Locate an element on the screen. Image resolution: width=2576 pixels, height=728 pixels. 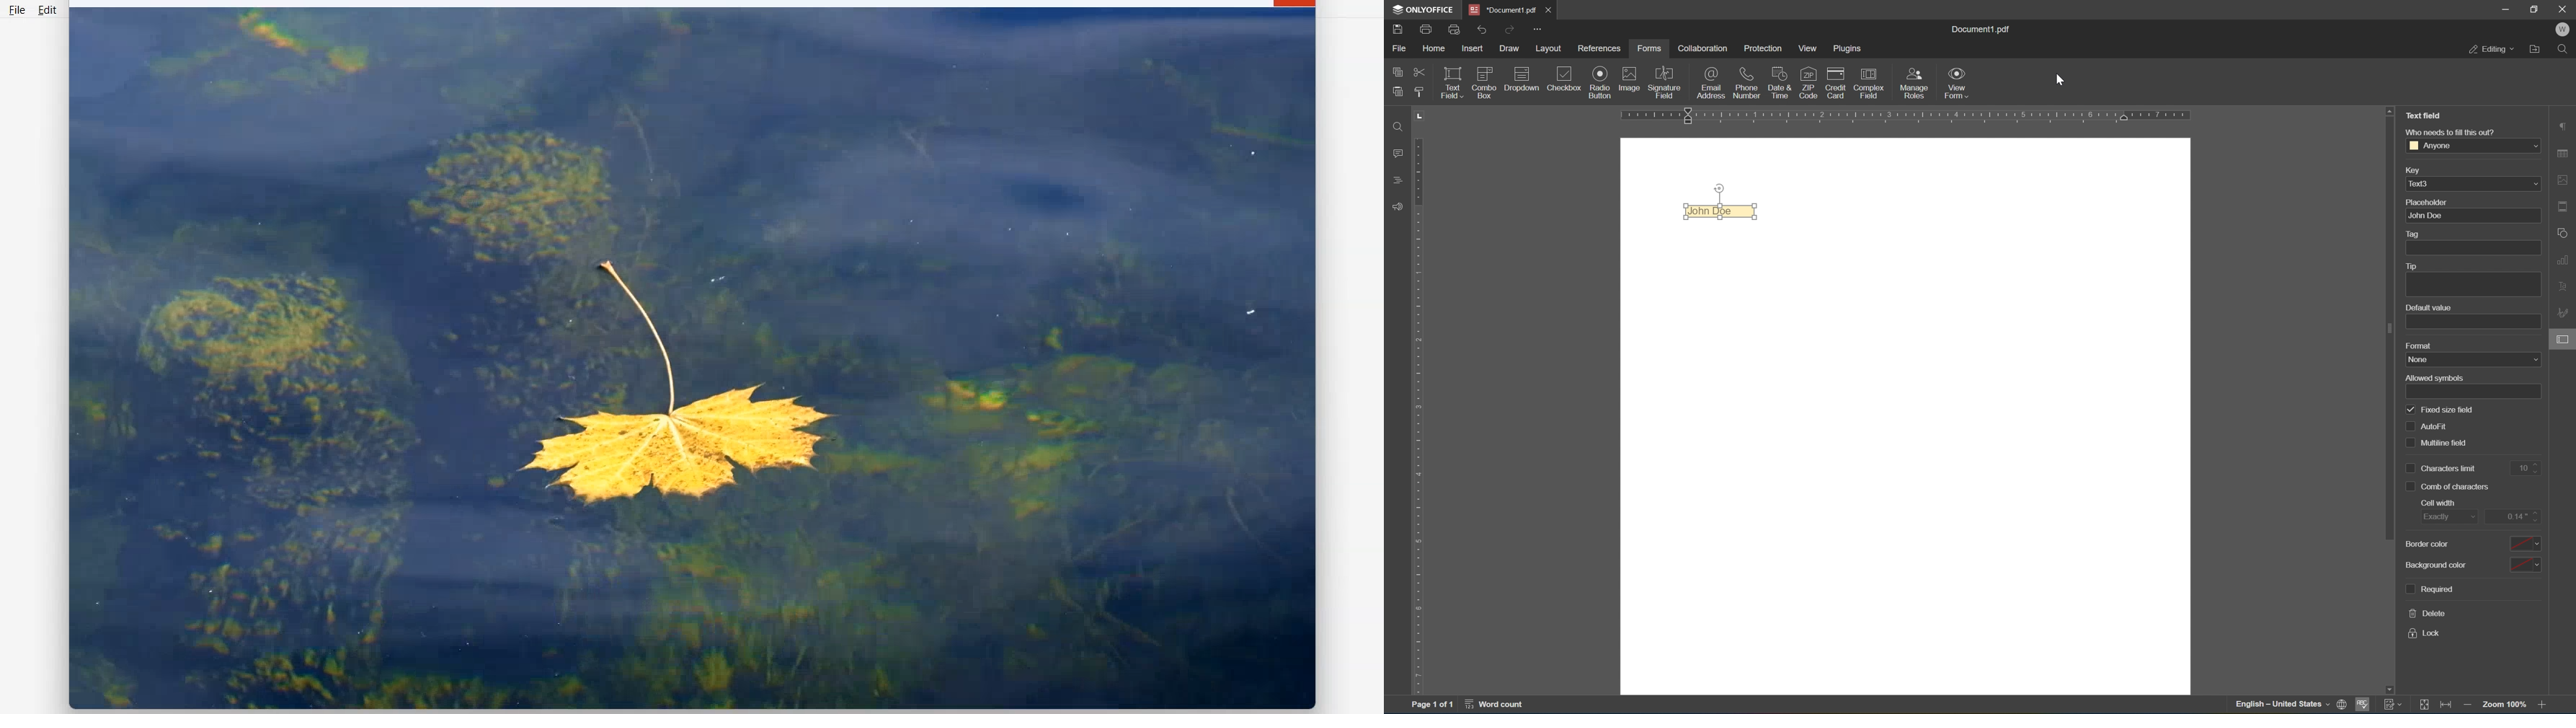
view form is located at coordinates (1955, 82).